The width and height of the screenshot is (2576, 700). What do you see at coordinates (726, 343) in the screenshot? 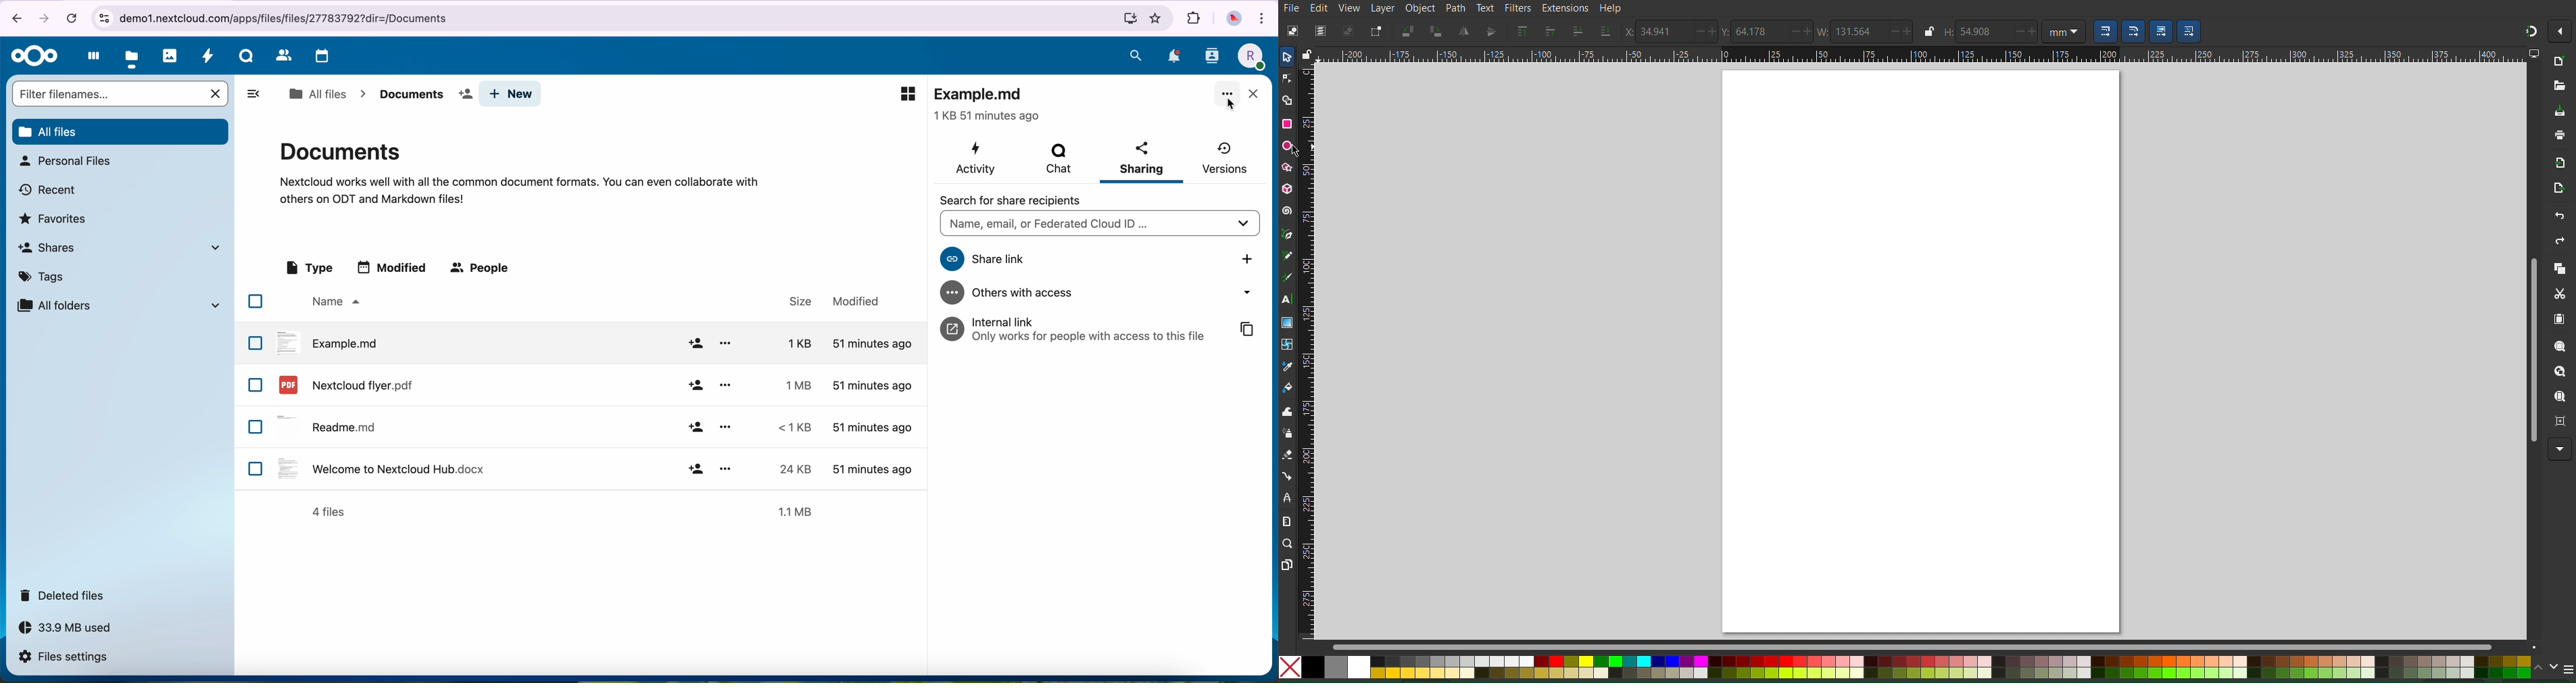
I see `options` at bounding box center [726, 343].